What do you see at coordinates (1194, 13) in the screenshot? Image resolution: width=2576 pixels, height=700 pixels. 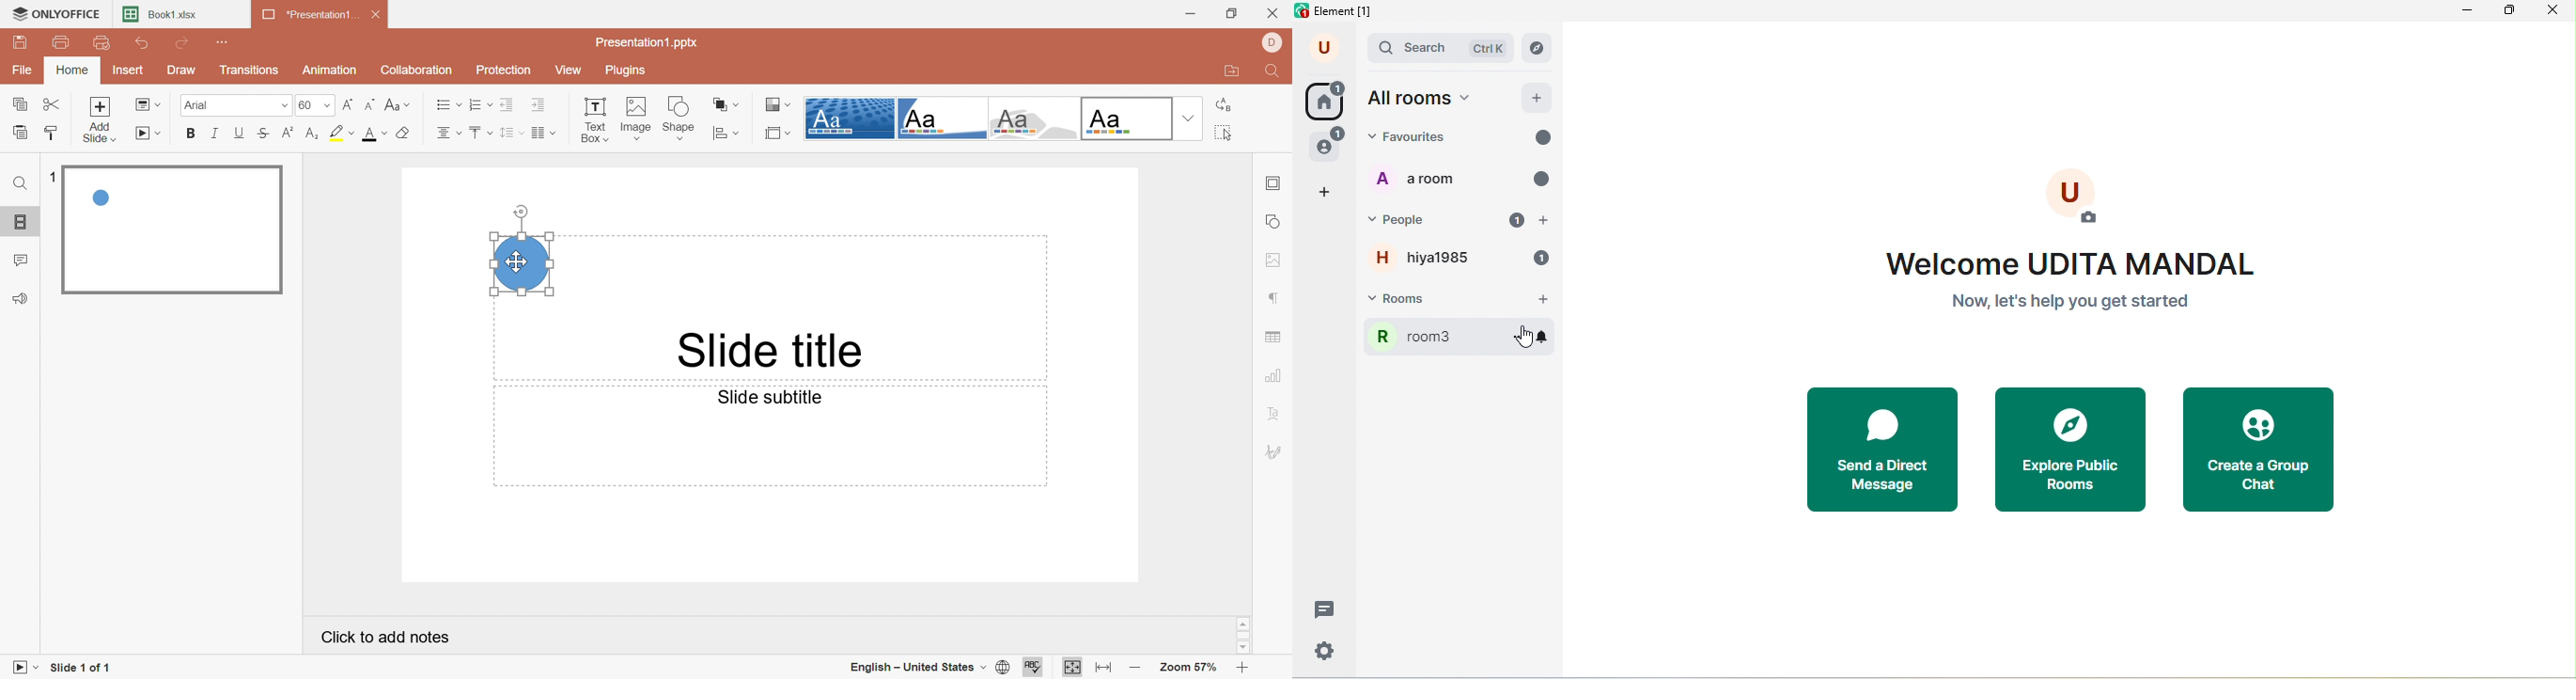 I see `Minimize` at bounding box center [1194, 13].